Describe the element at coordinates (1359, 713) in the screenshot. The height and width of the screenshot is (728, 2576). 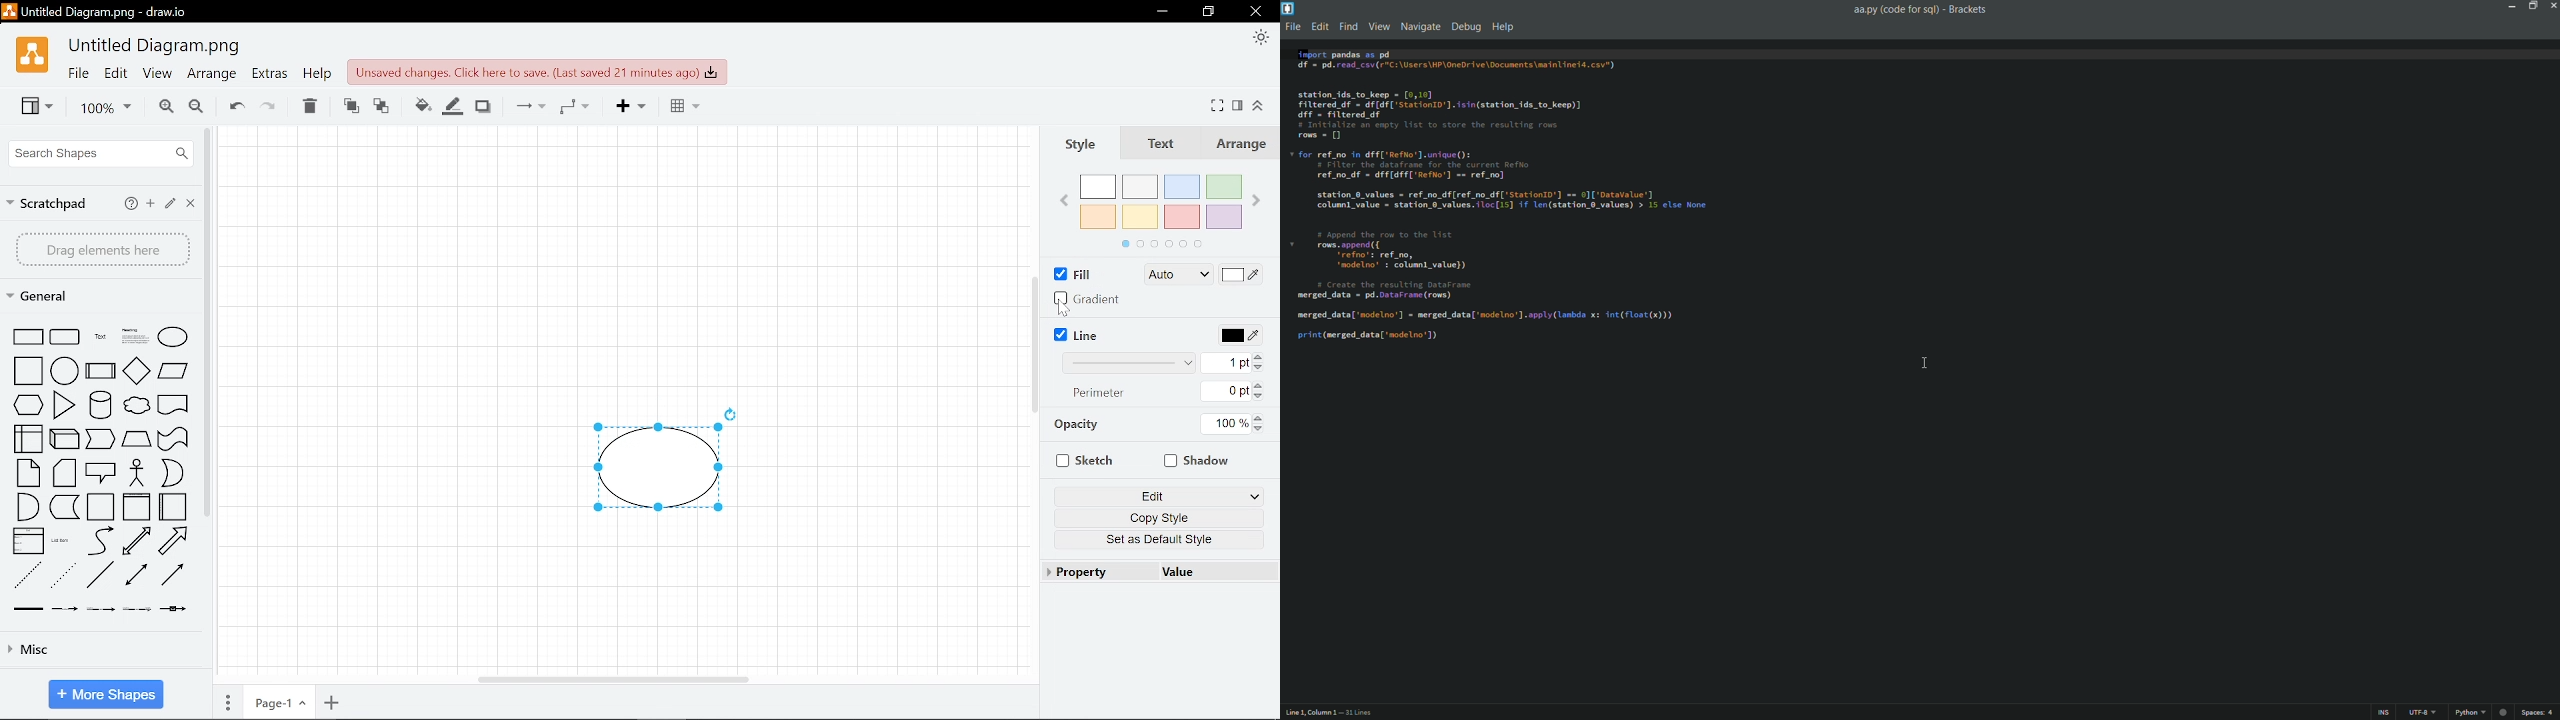
I see `28 lines` at that location.